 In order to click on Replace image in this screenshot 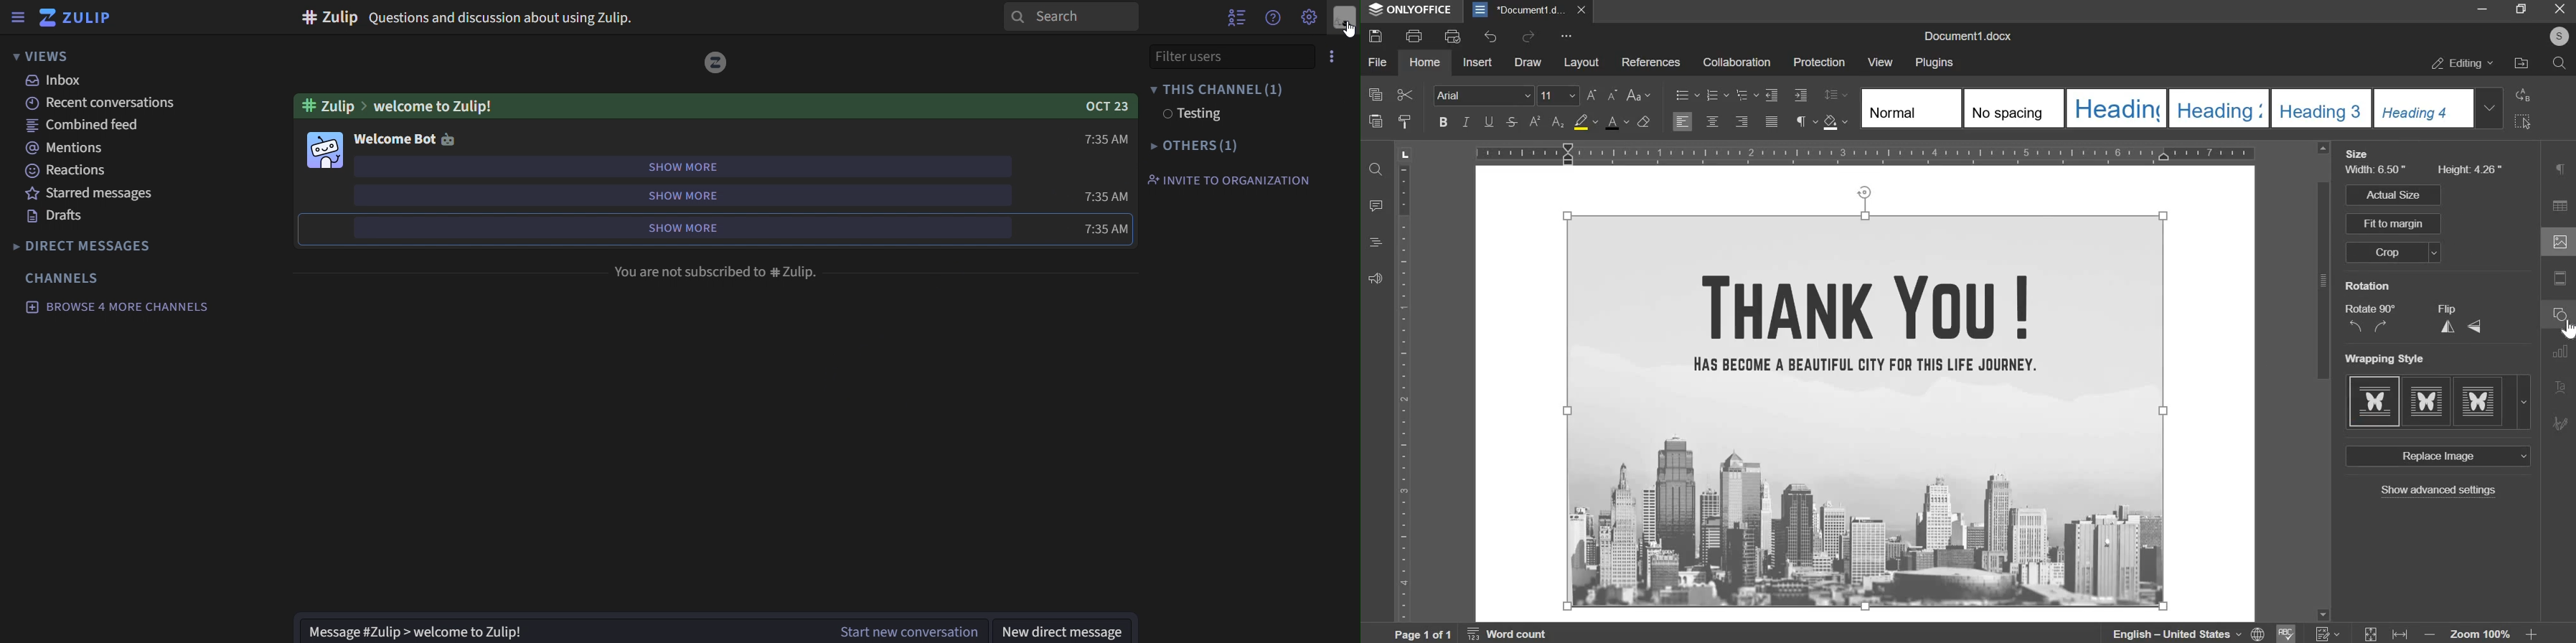, I will do `click(2439, 455)`.